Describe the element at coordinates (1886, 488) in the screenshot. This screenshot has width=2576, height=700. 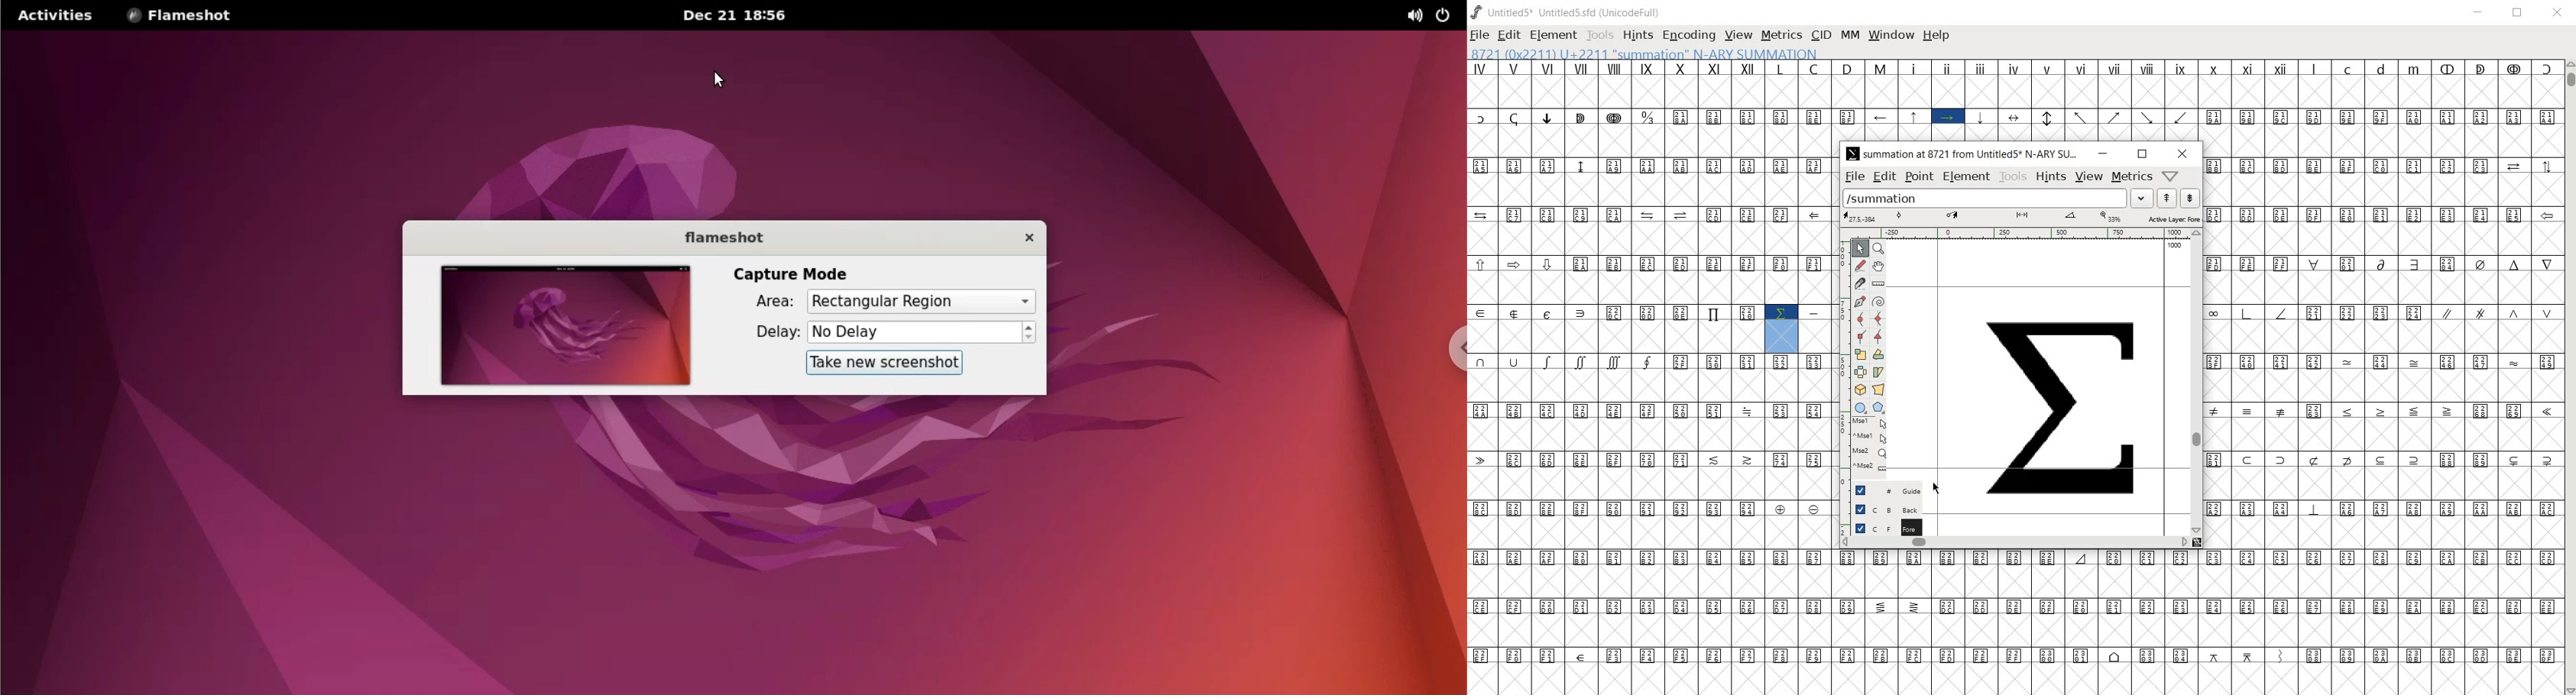
I see `Guide` at that location.